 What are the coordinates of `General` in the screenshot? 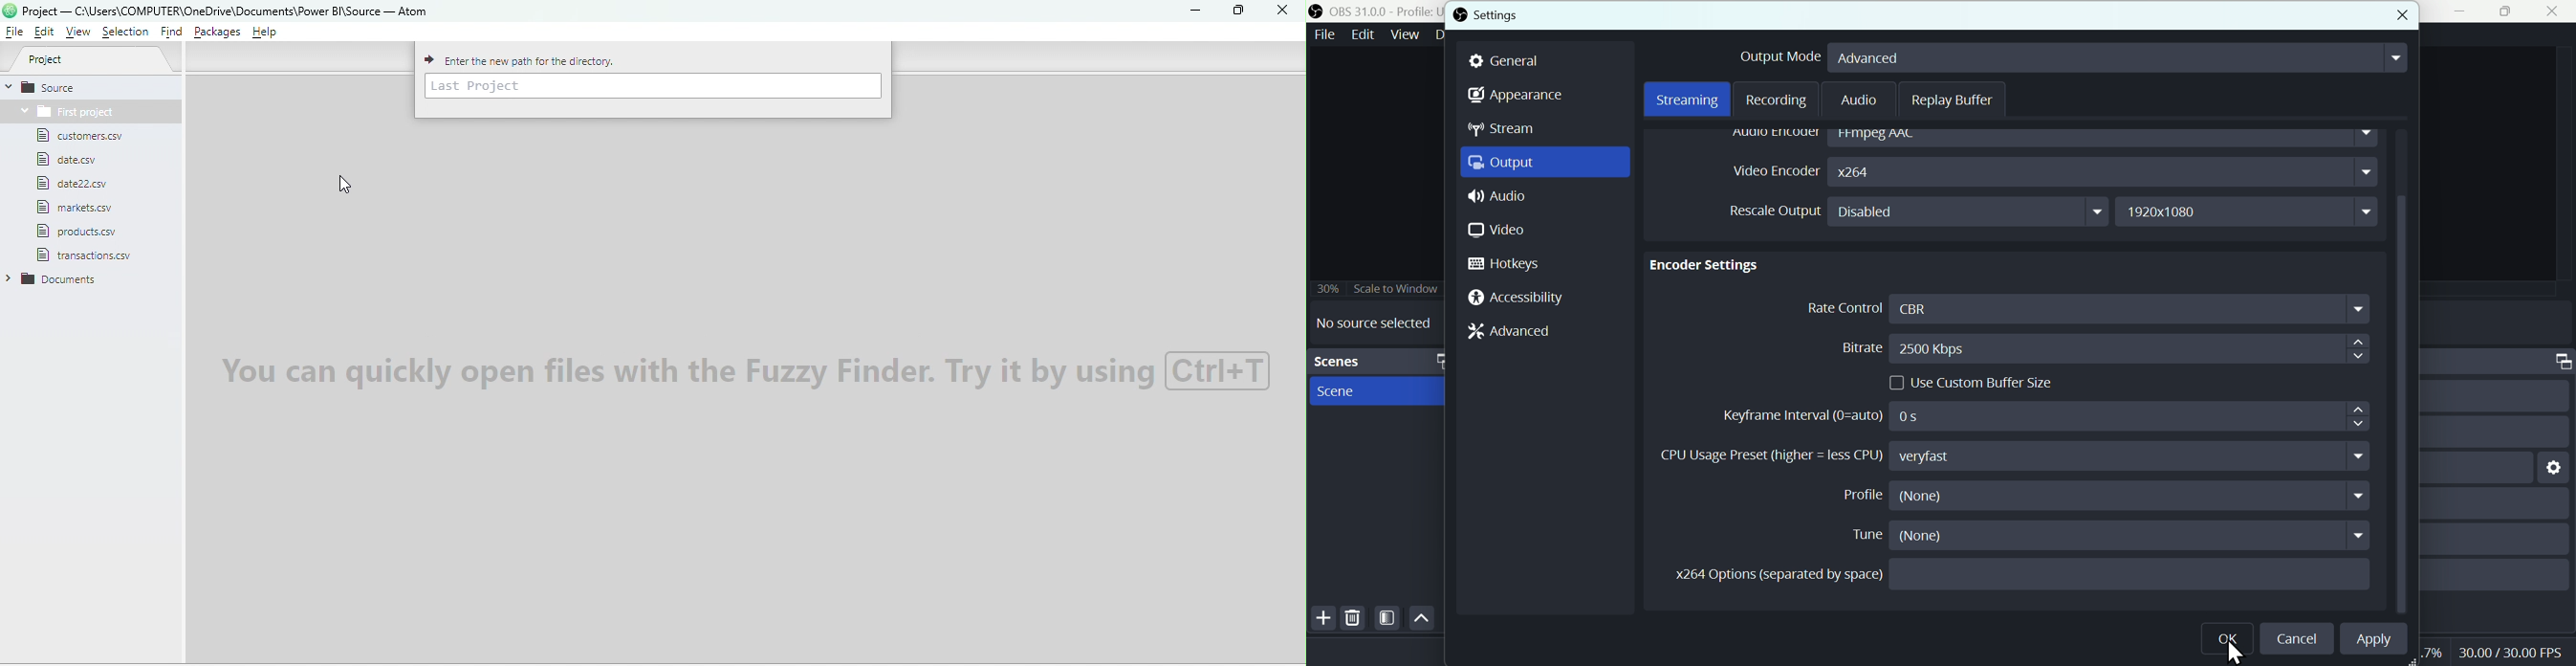 It's located at (1507, 62).